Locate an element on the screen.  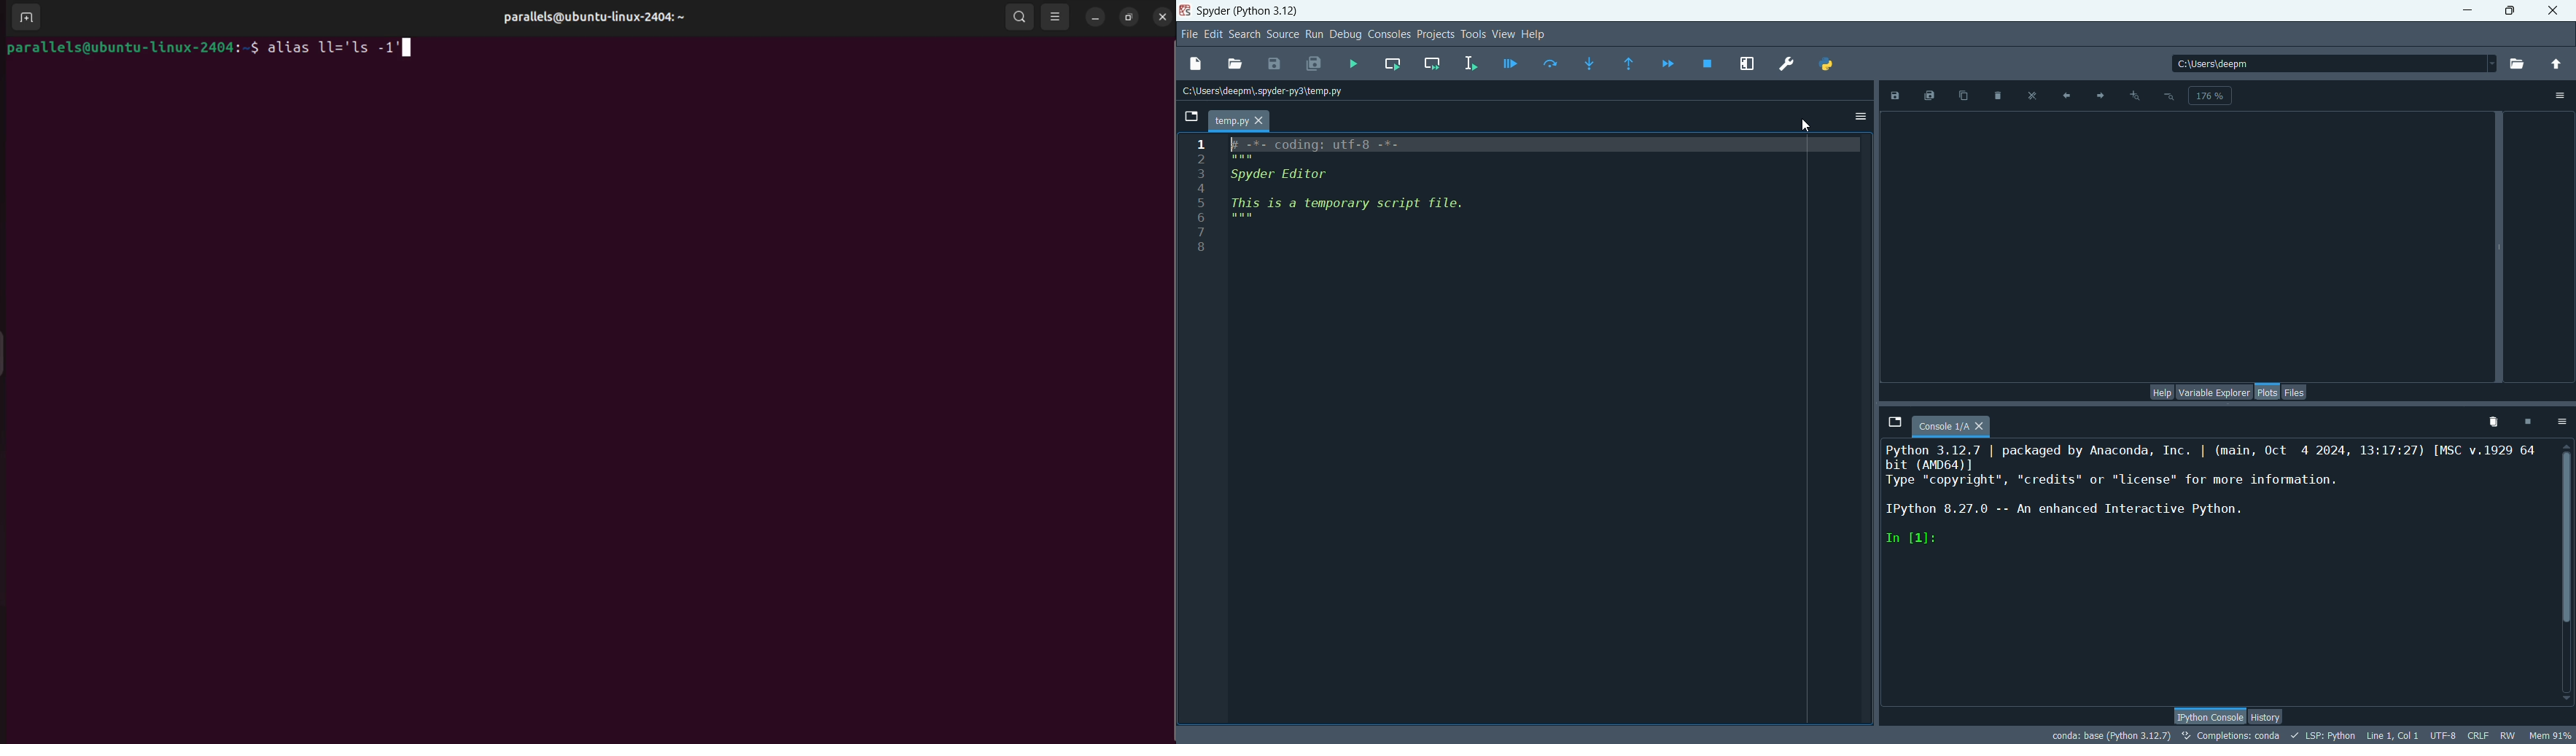
temp.py is located at coordinates (1238, 120).